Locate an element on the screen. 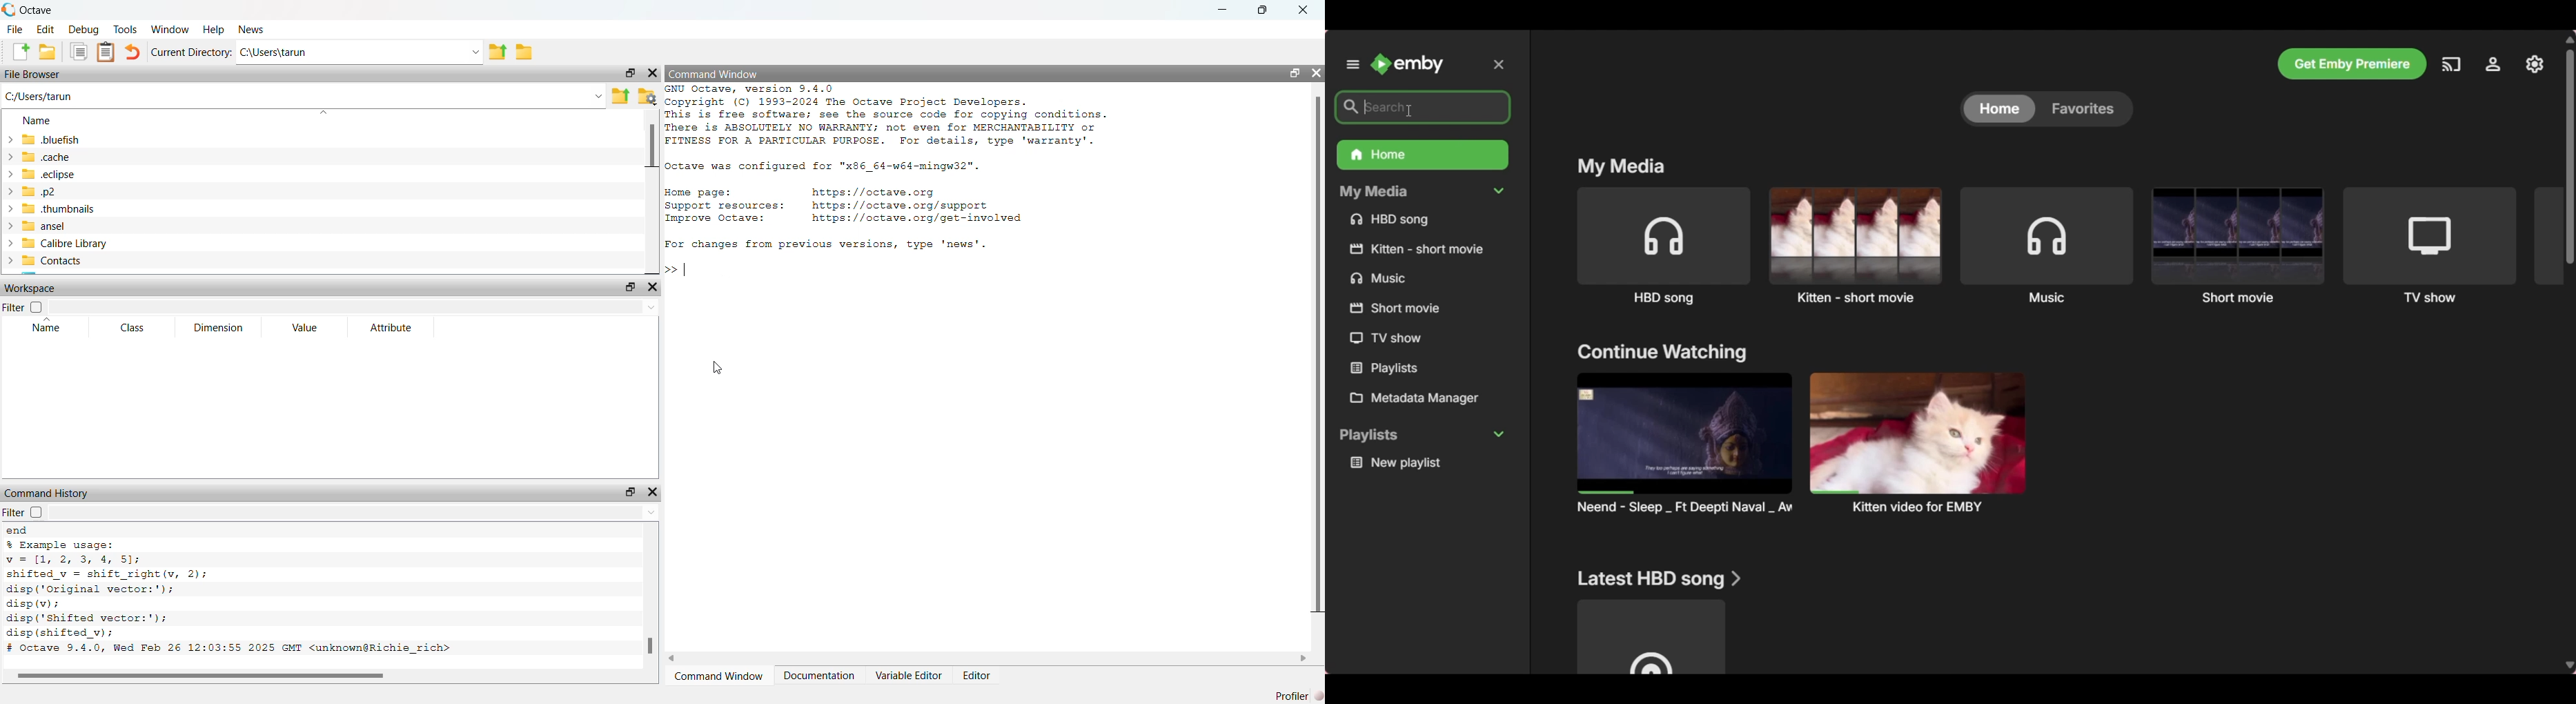 The height and width of the screenshot is (728, 2576). Collapse My Media is located at coordinates (1421, 191).